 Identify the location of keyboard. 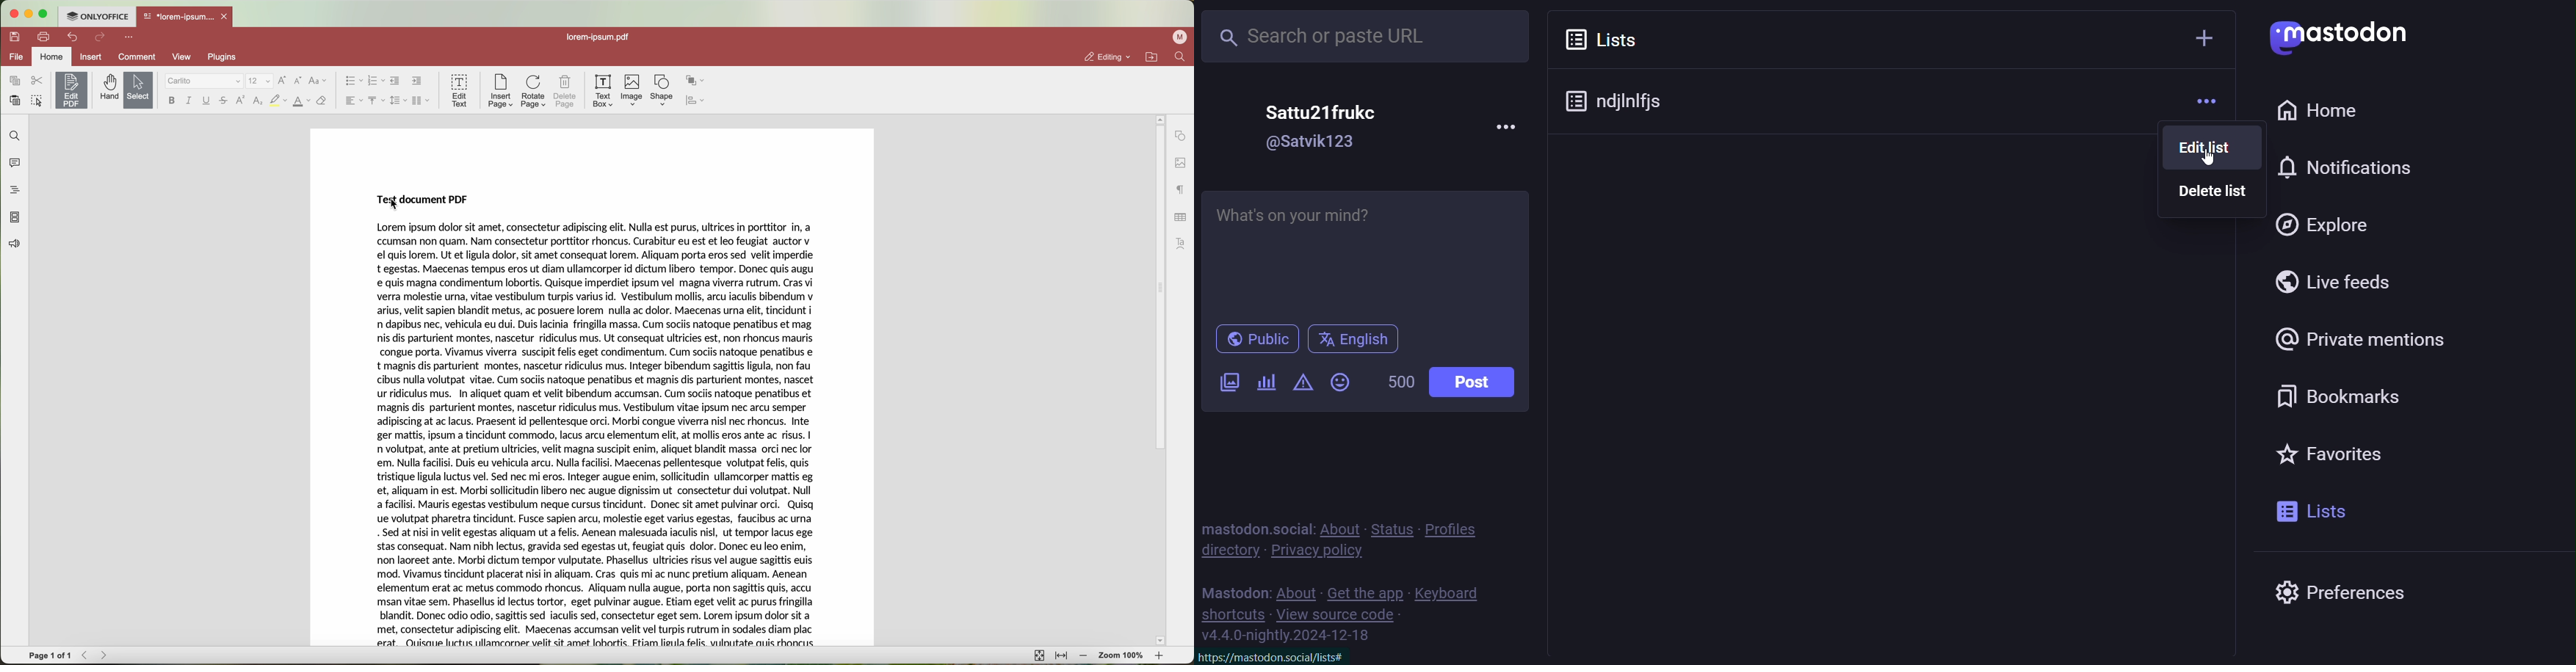
(1453, 593).